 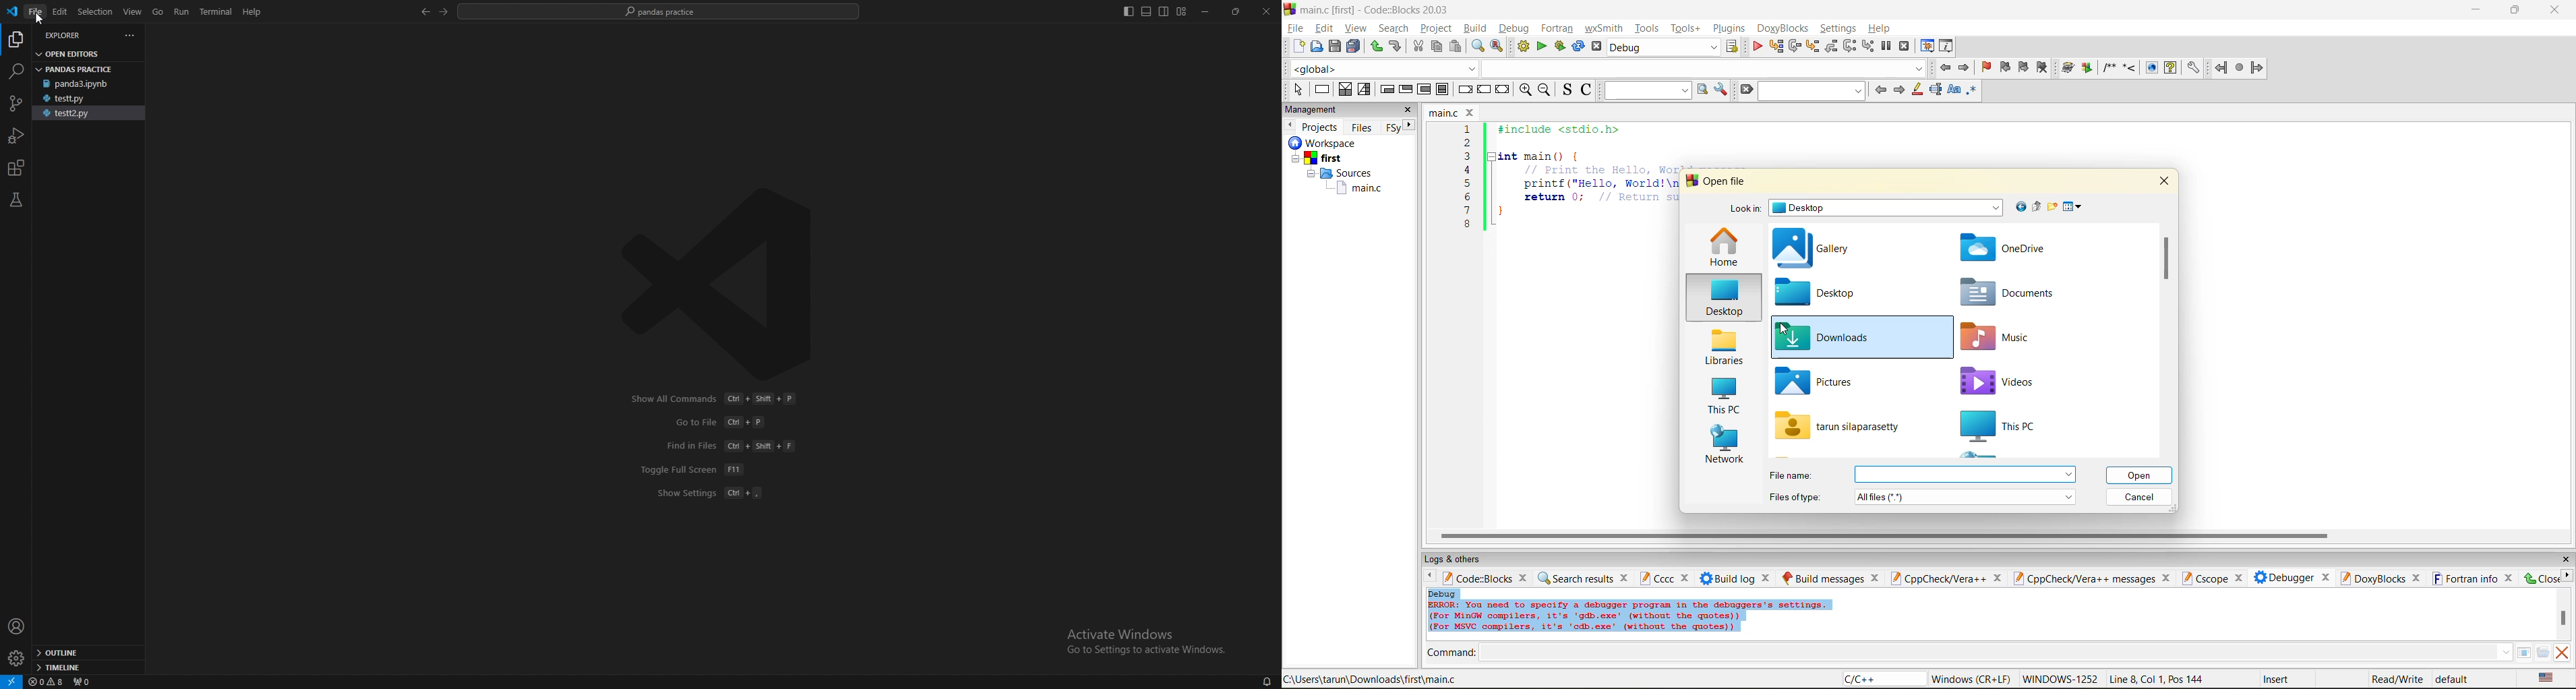 I want to click on create new folder, so click(x=2054, y=206).